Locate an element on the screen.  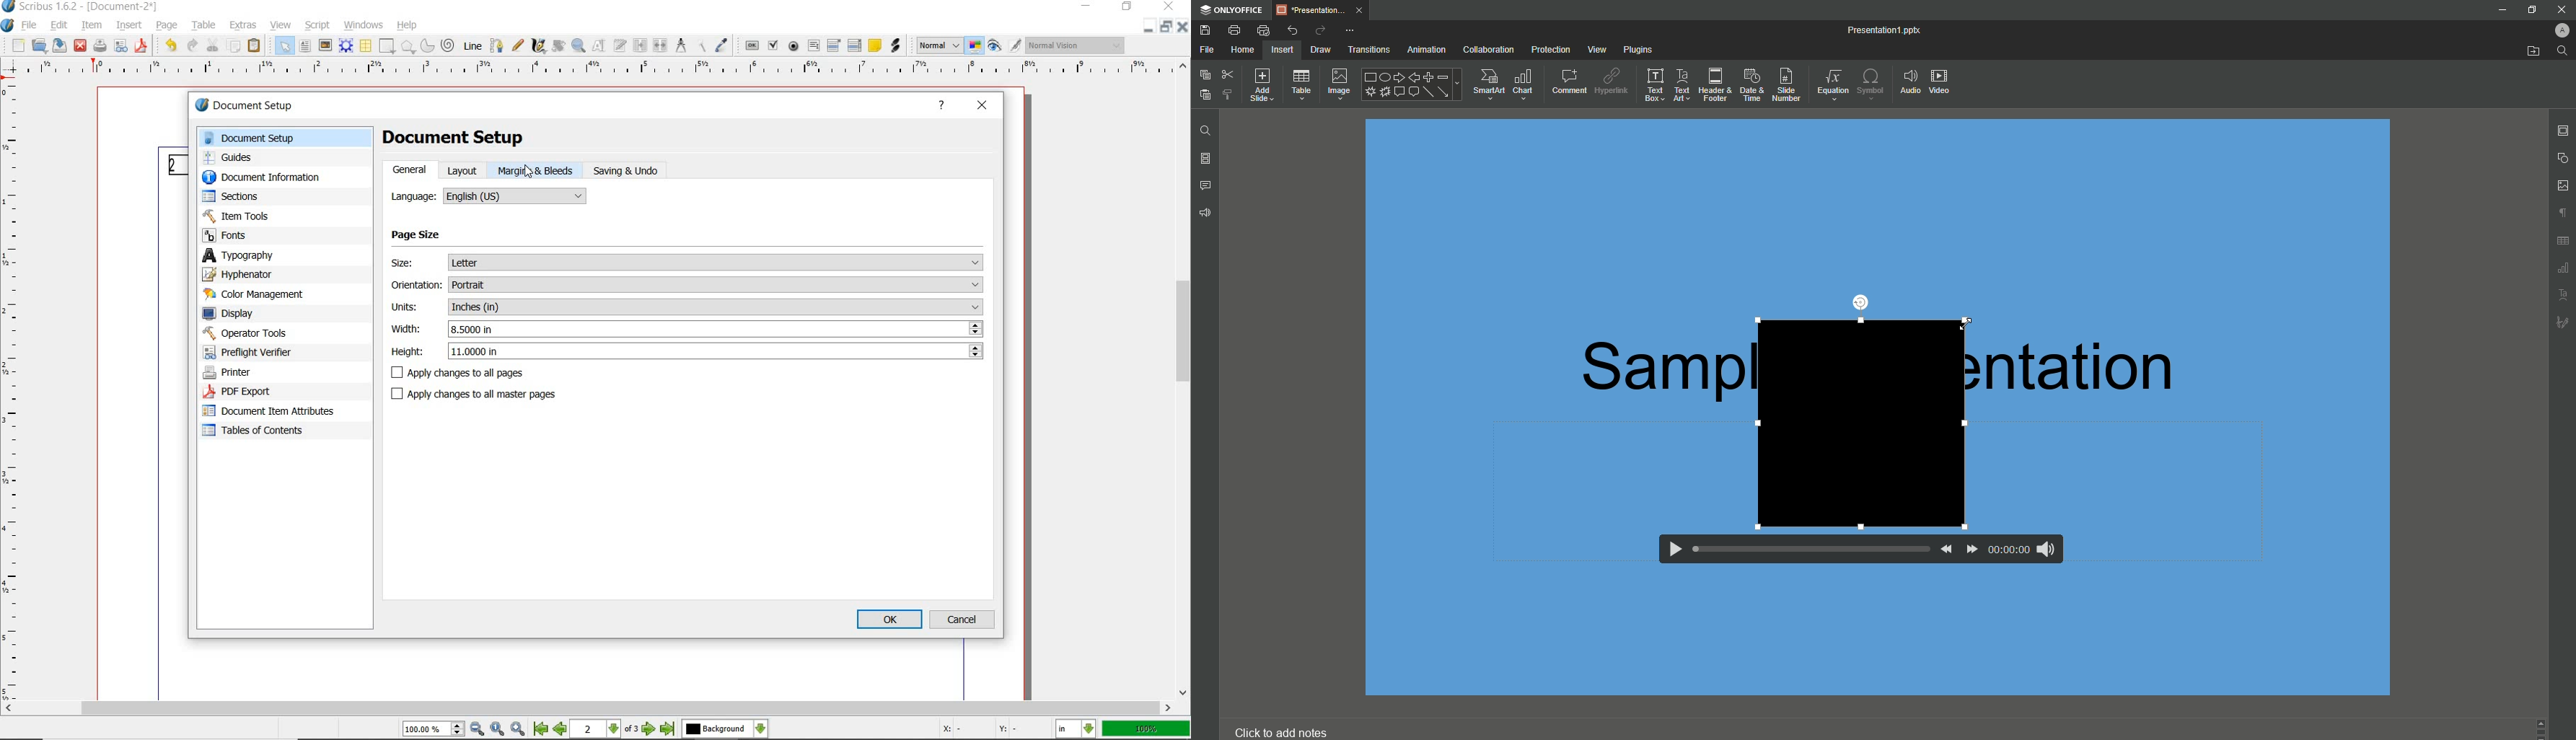
width: 8.5000 in is located at coordinates (685, 330).